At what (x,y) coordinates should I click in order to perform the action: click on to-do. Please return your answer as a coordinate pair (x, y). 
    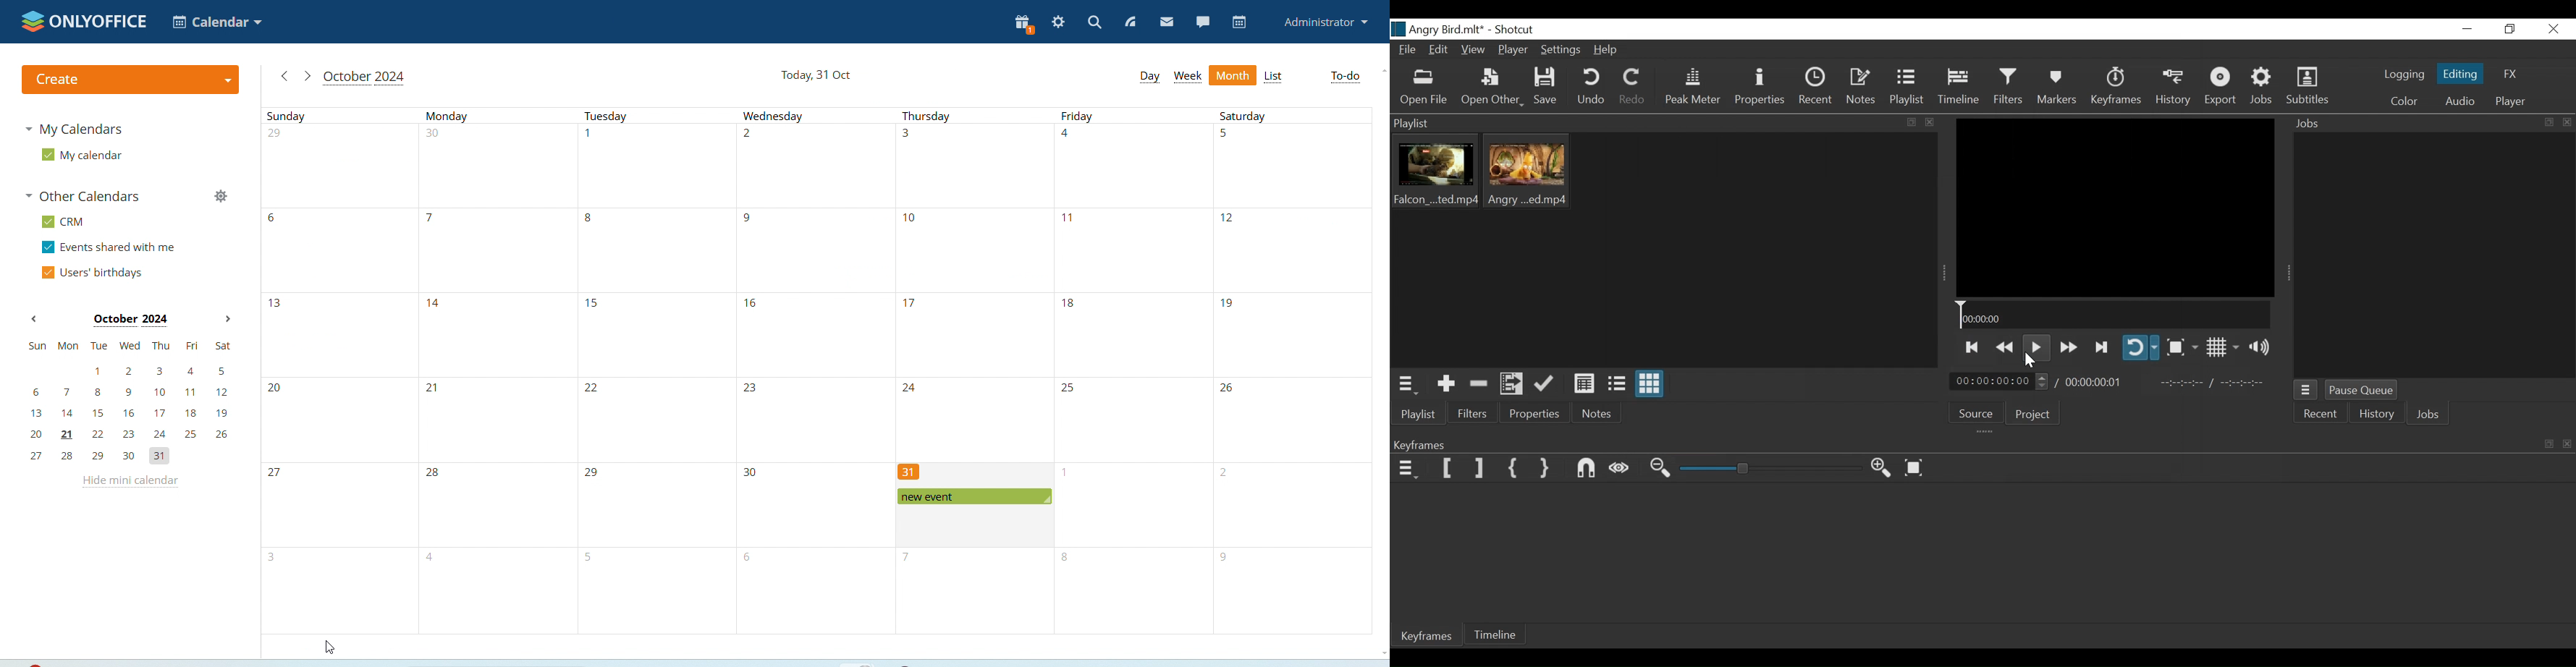
    Looking at the image, I should click on (1344, 77).